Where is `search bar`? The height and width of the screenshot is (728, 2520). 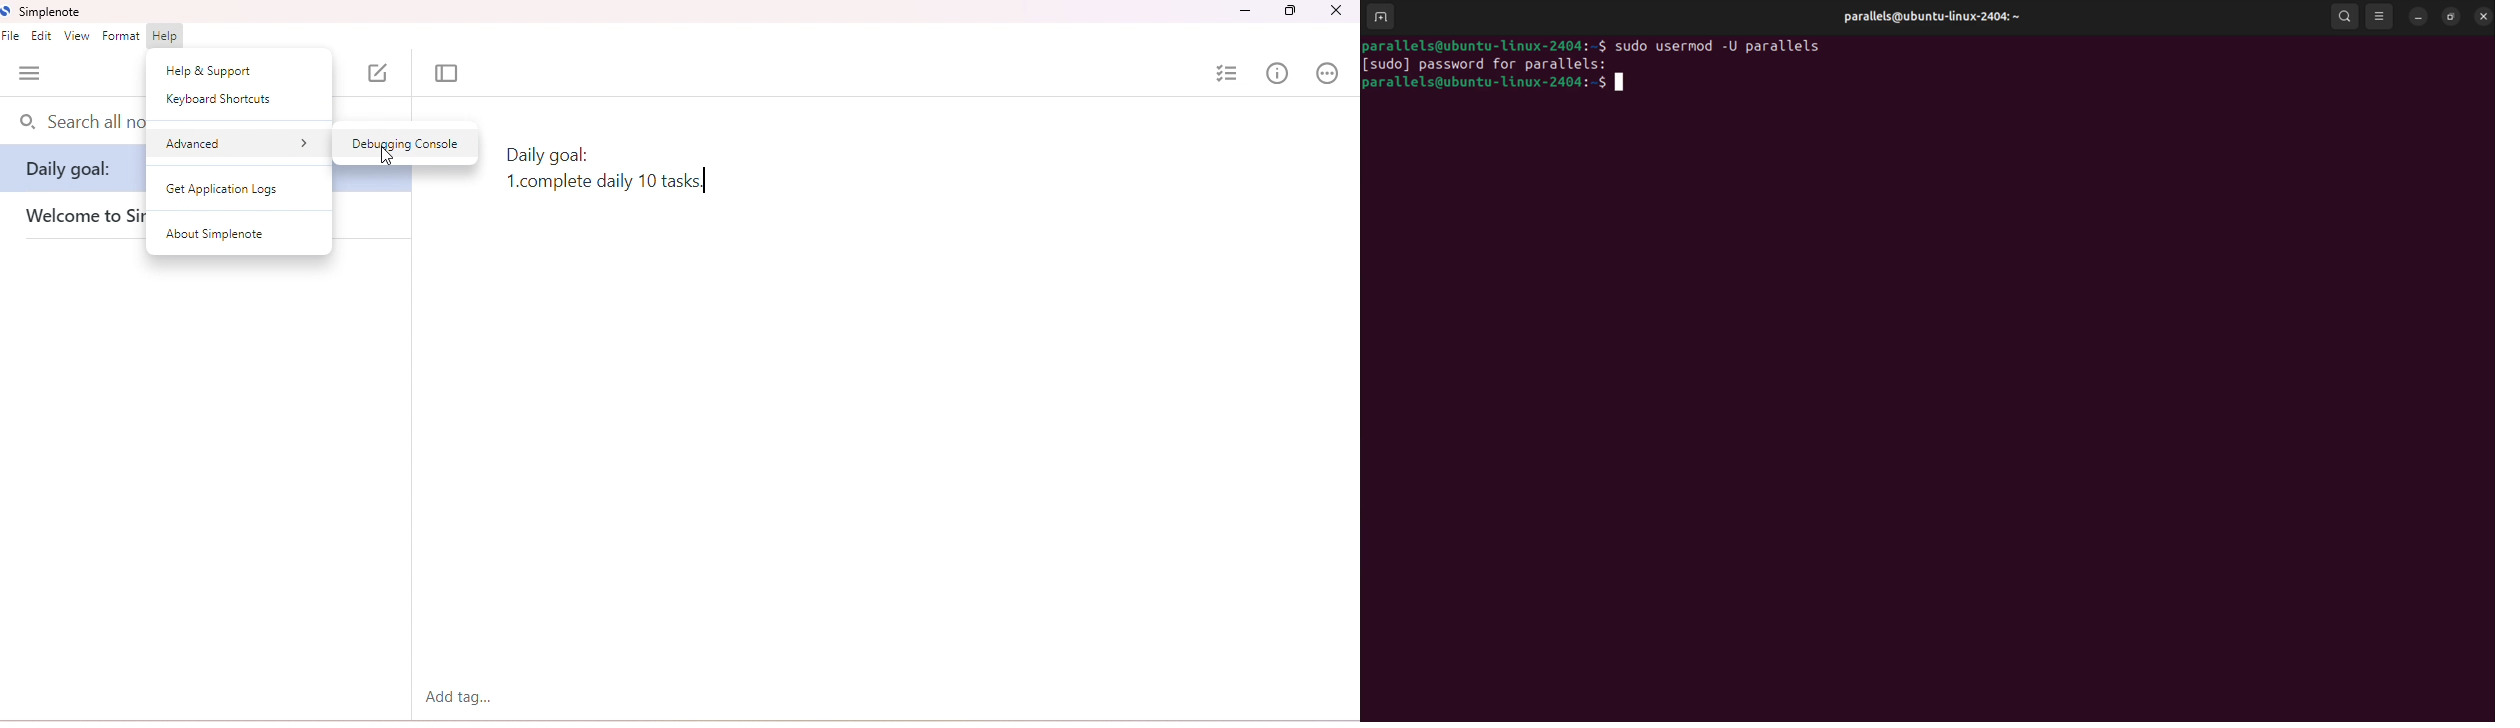
search bar is located at coordinates (76, 123).